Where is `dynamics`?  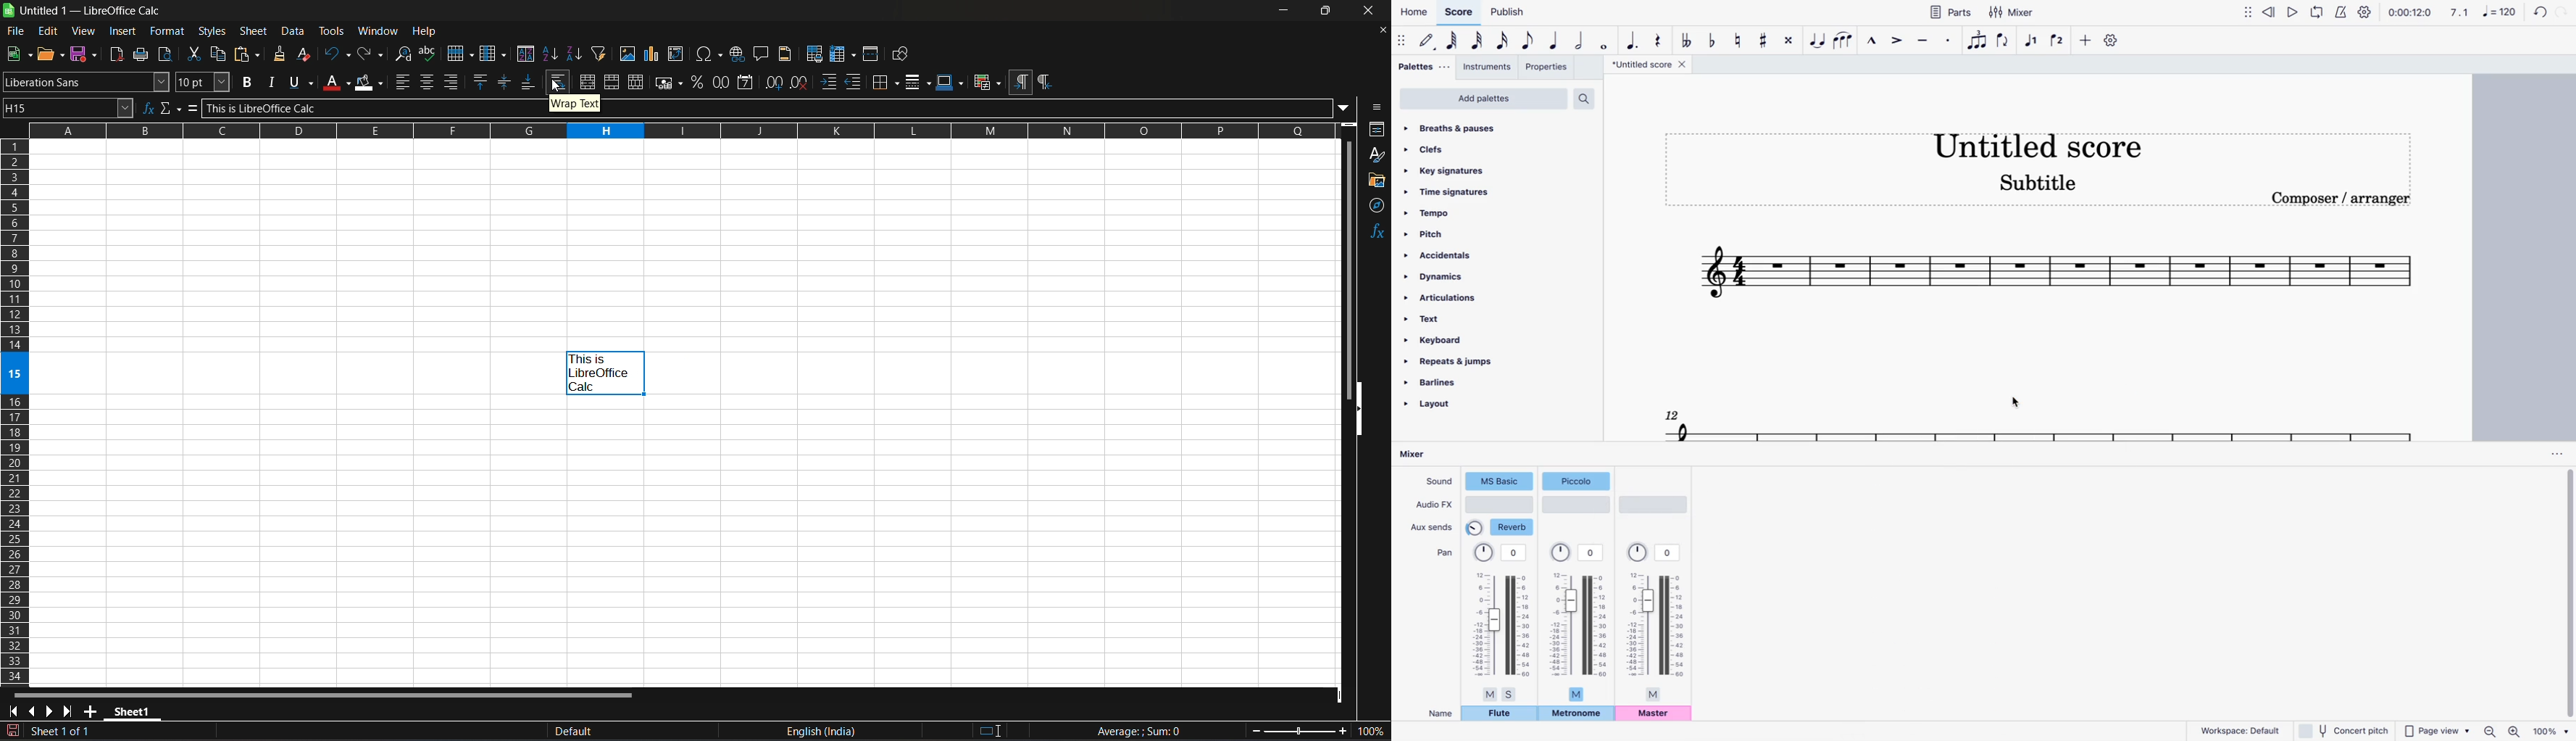 dynamics is located at coordinates (1467, 276).